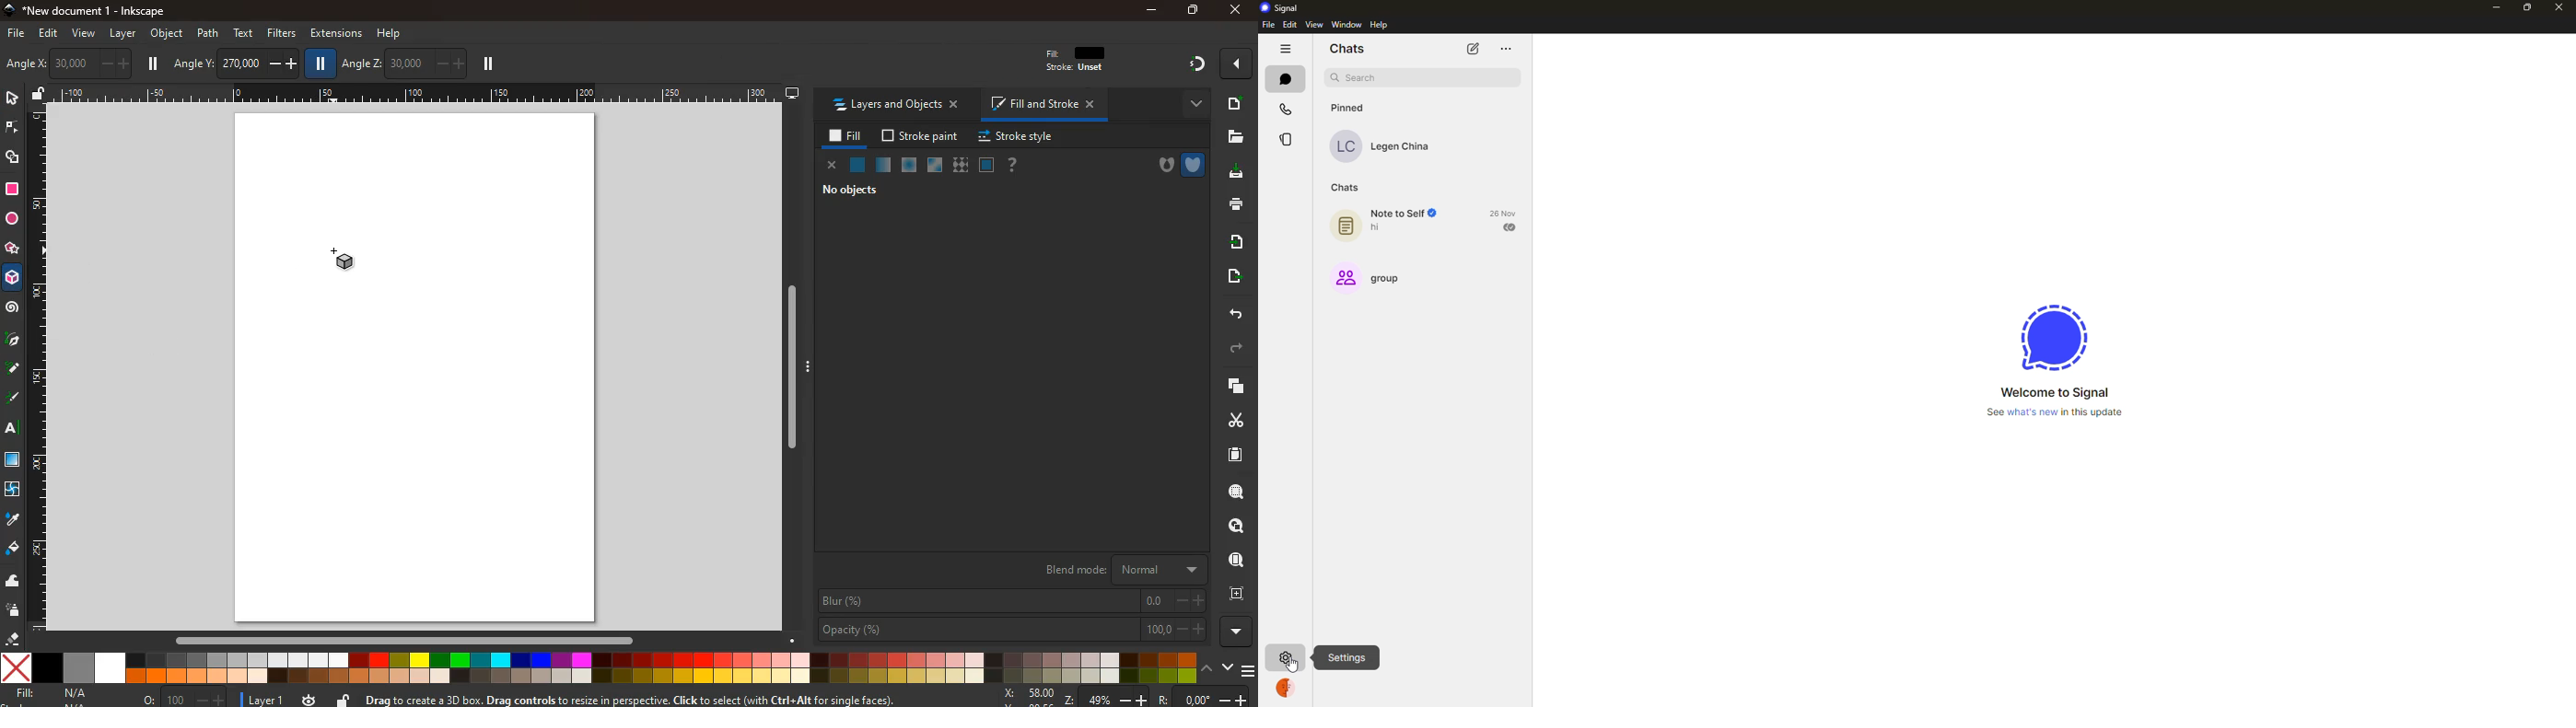  Describe the element at coordinates (1284, 47) in the screenshot. I see `hide tabs` at that location.